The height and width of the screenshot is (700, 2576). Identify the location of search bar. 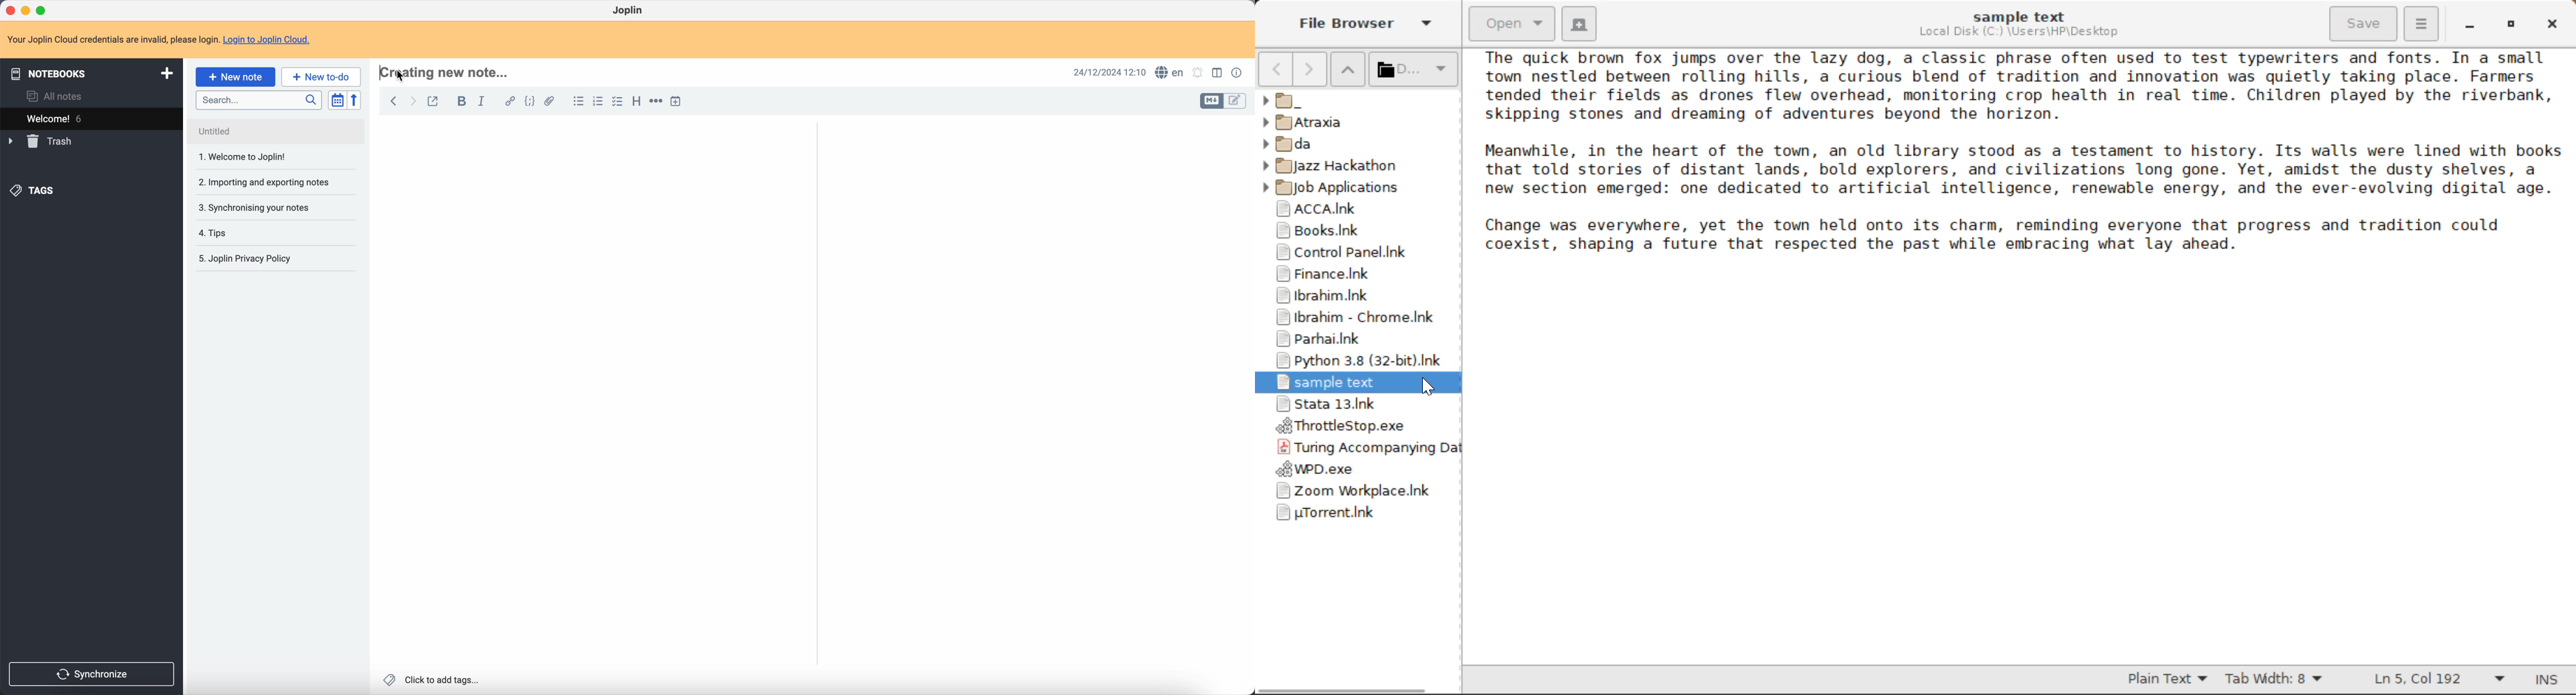
(258, 99).